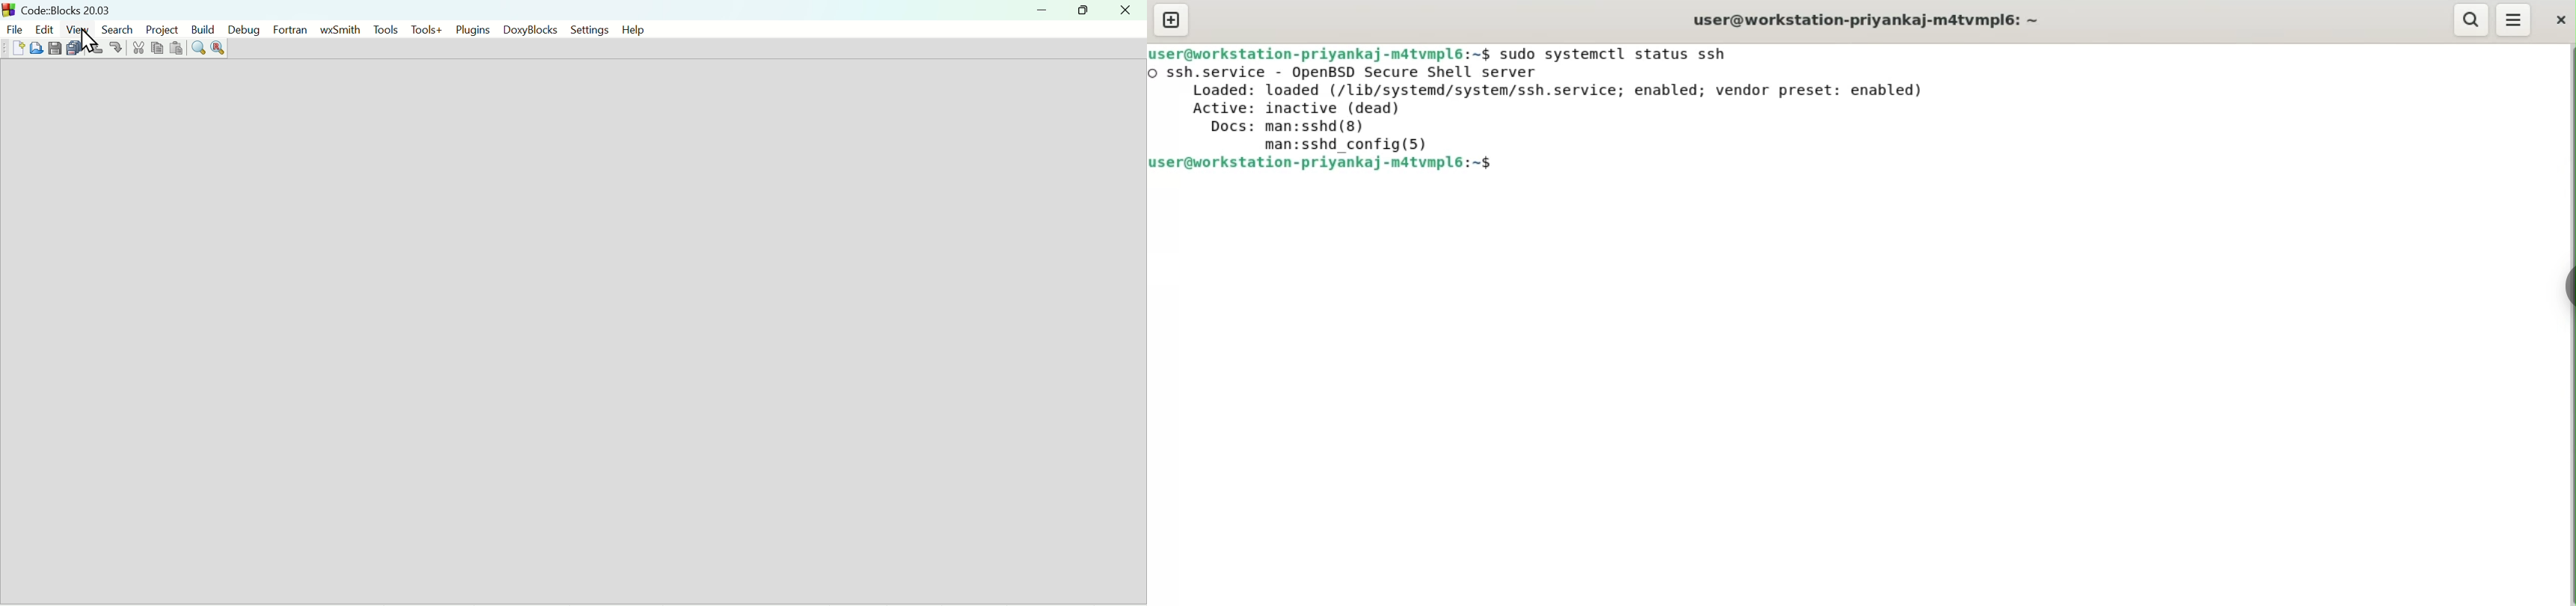 The image size is (2576, 616). I want to click on minimize, so click(1042, 10).